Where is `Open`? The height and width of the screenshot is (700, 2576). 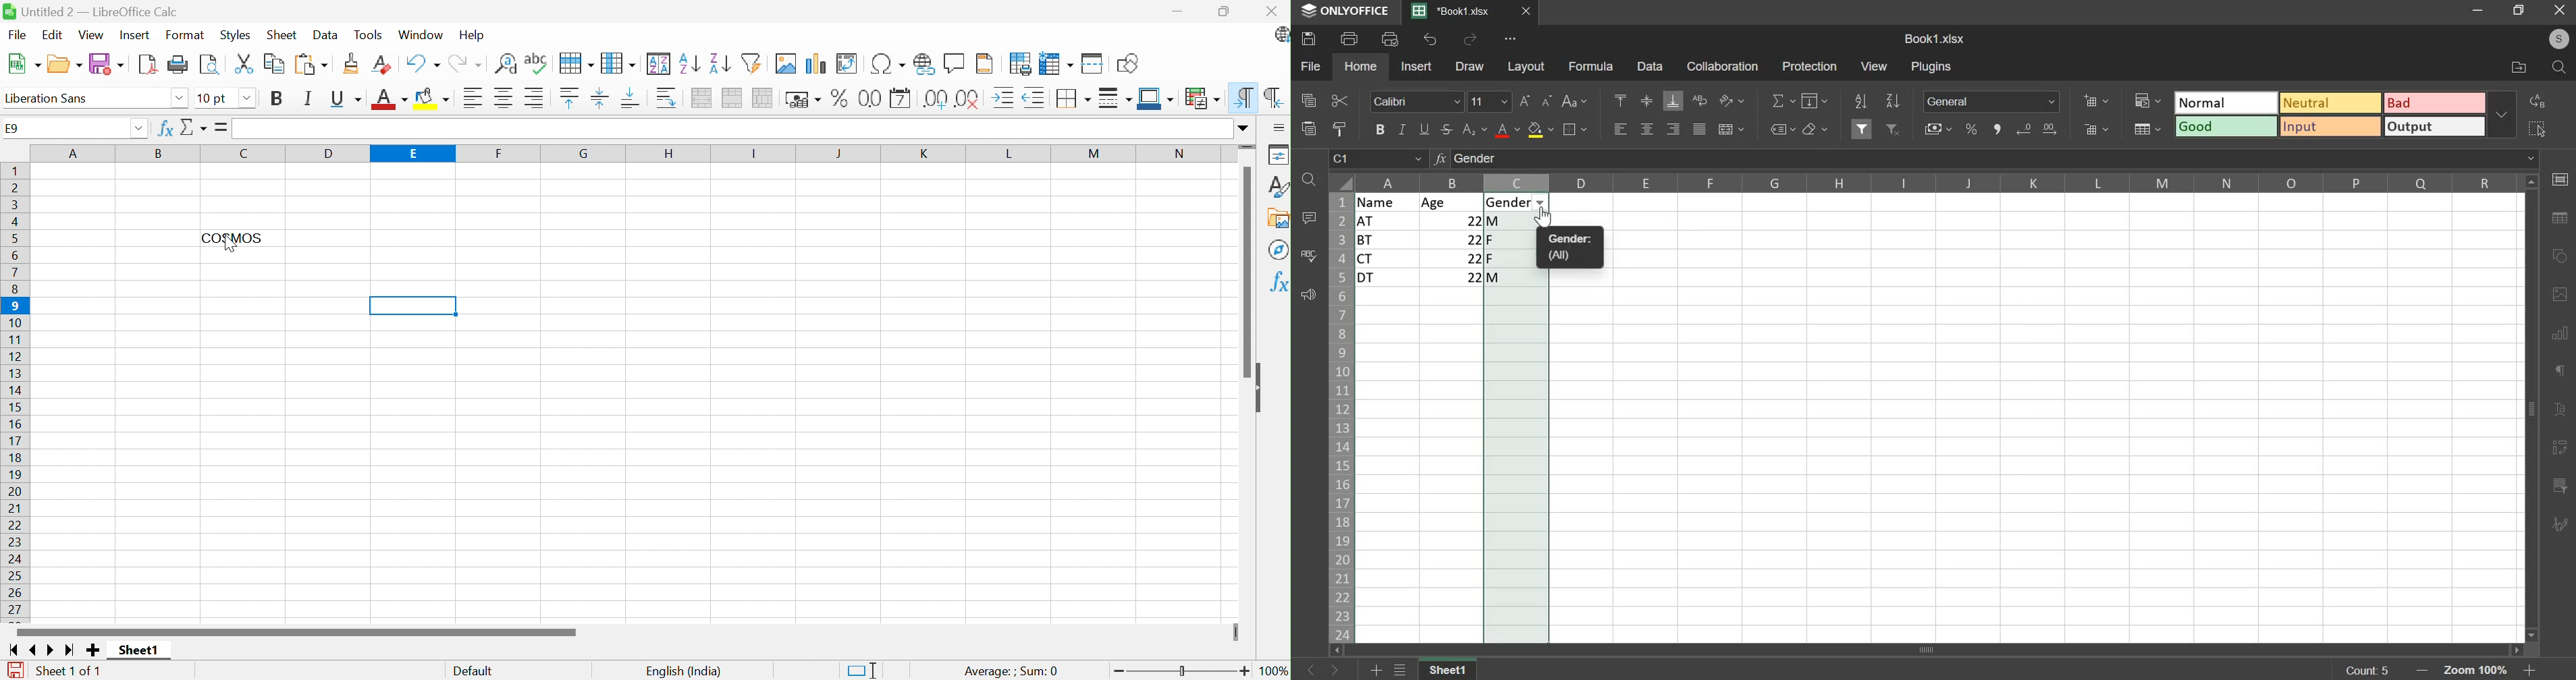 Open is located at coordinates (64, 62).